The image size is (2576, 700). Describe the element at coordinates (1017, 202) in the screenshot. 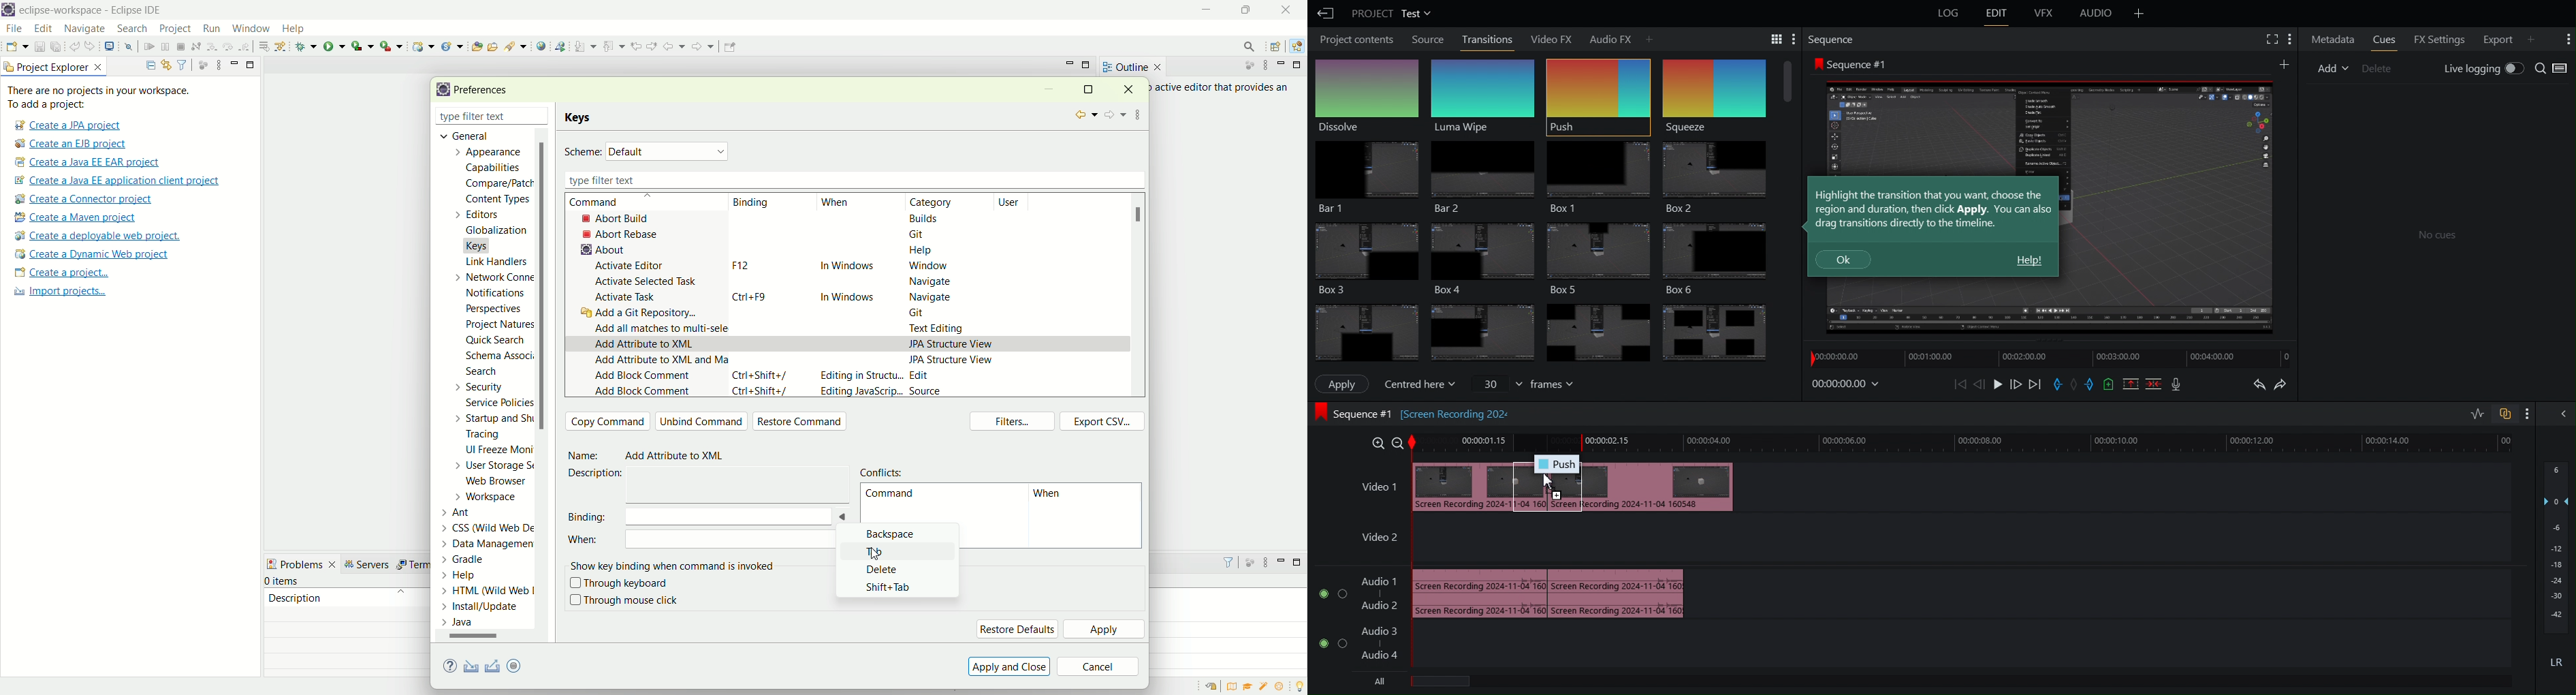

I see `user` at that location.